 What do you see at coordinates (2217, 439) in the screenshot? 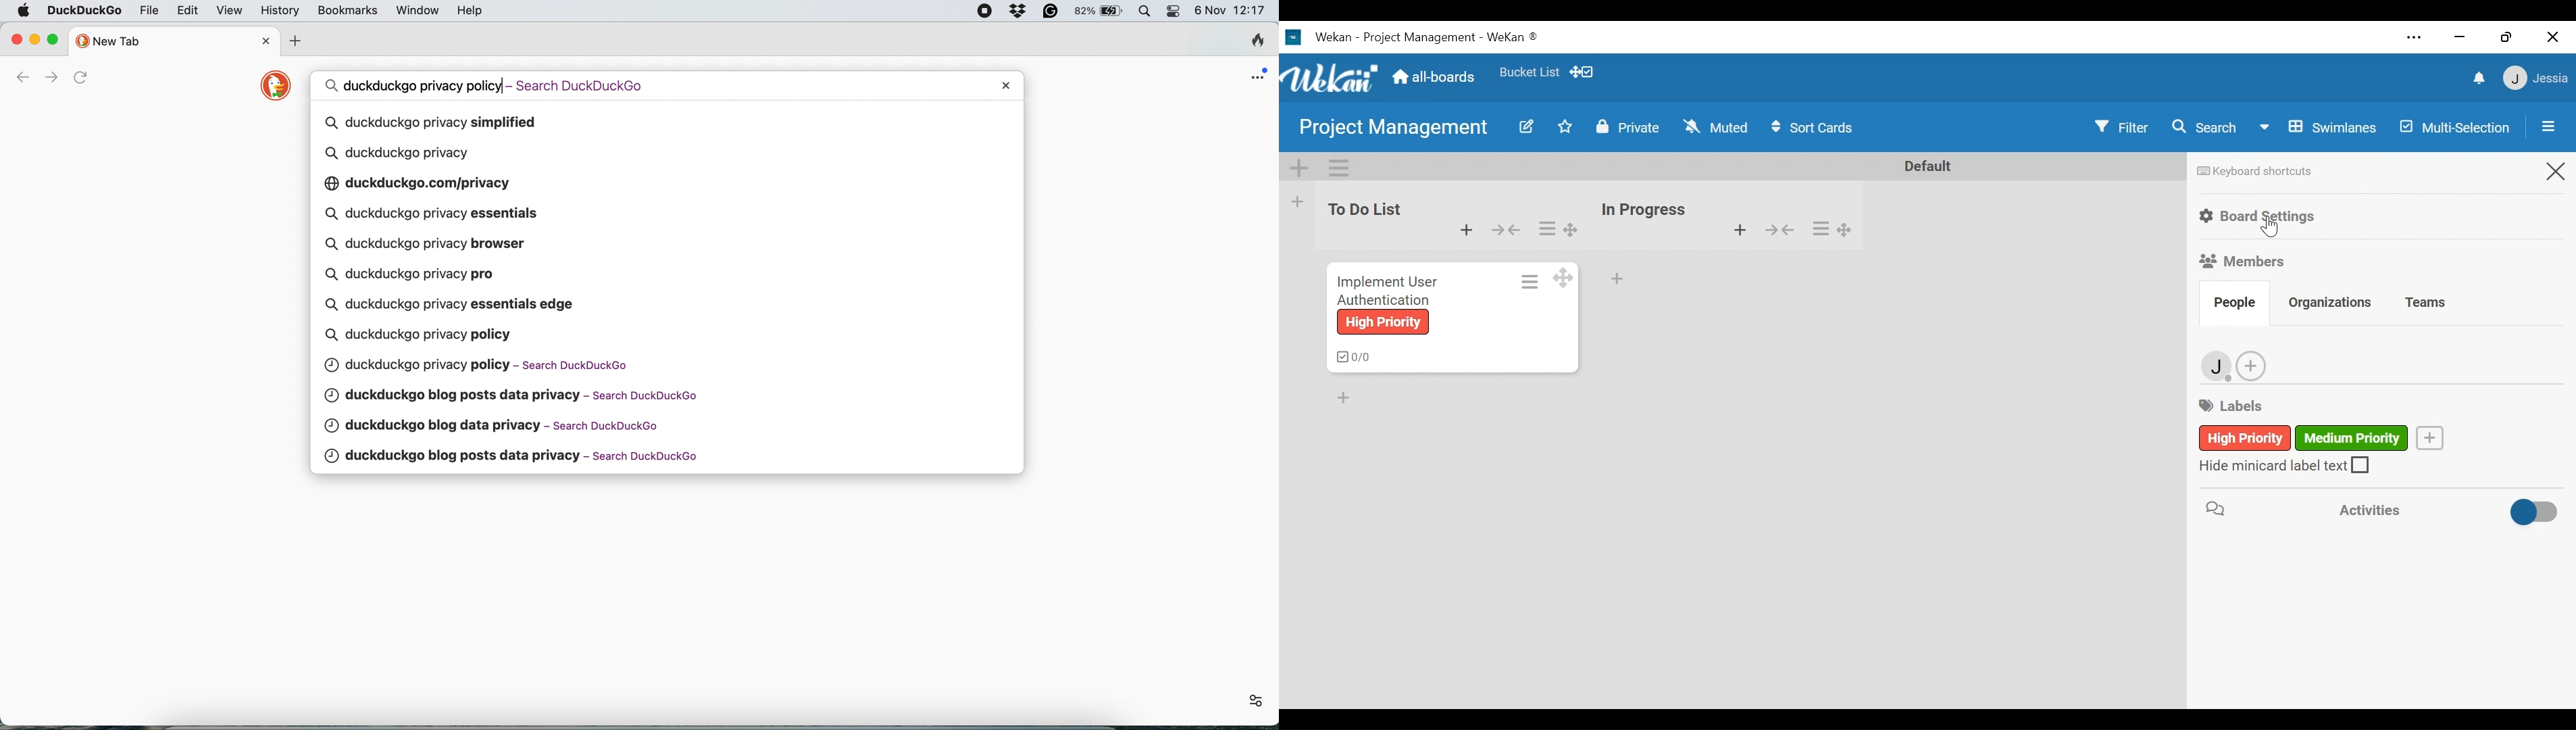
I see `high priority` at bounding box center [2217, 439].